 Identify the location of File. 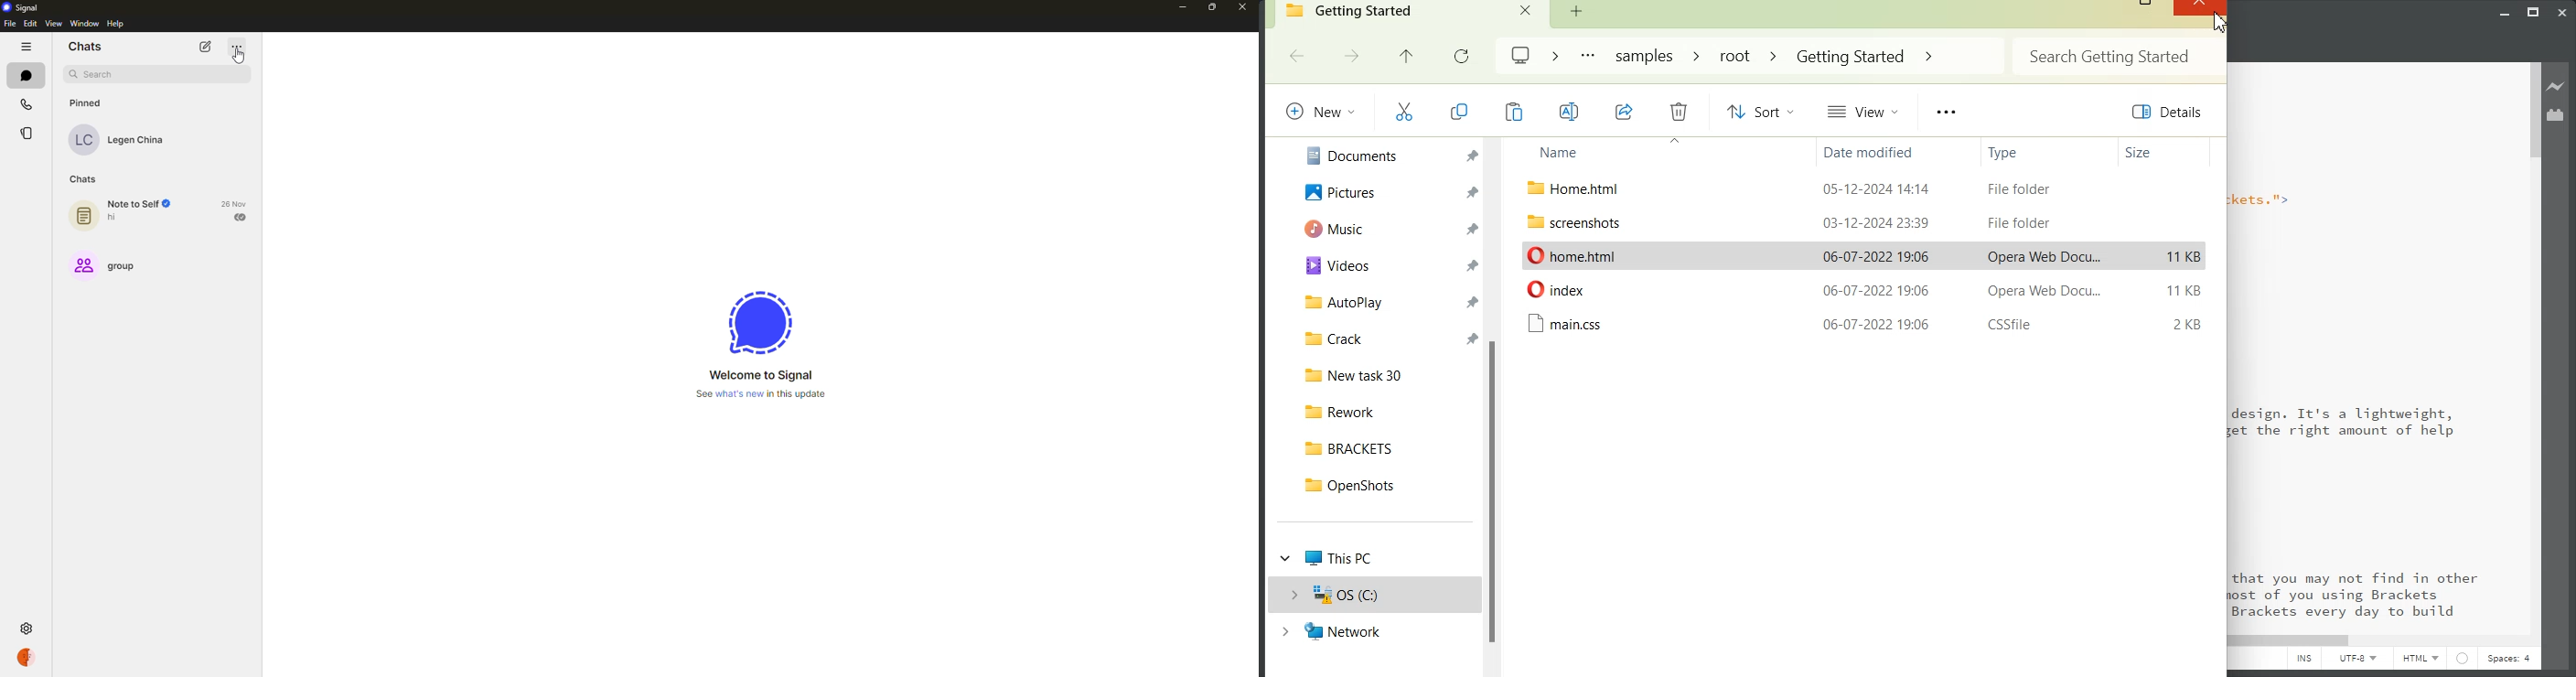
(1583, 188).